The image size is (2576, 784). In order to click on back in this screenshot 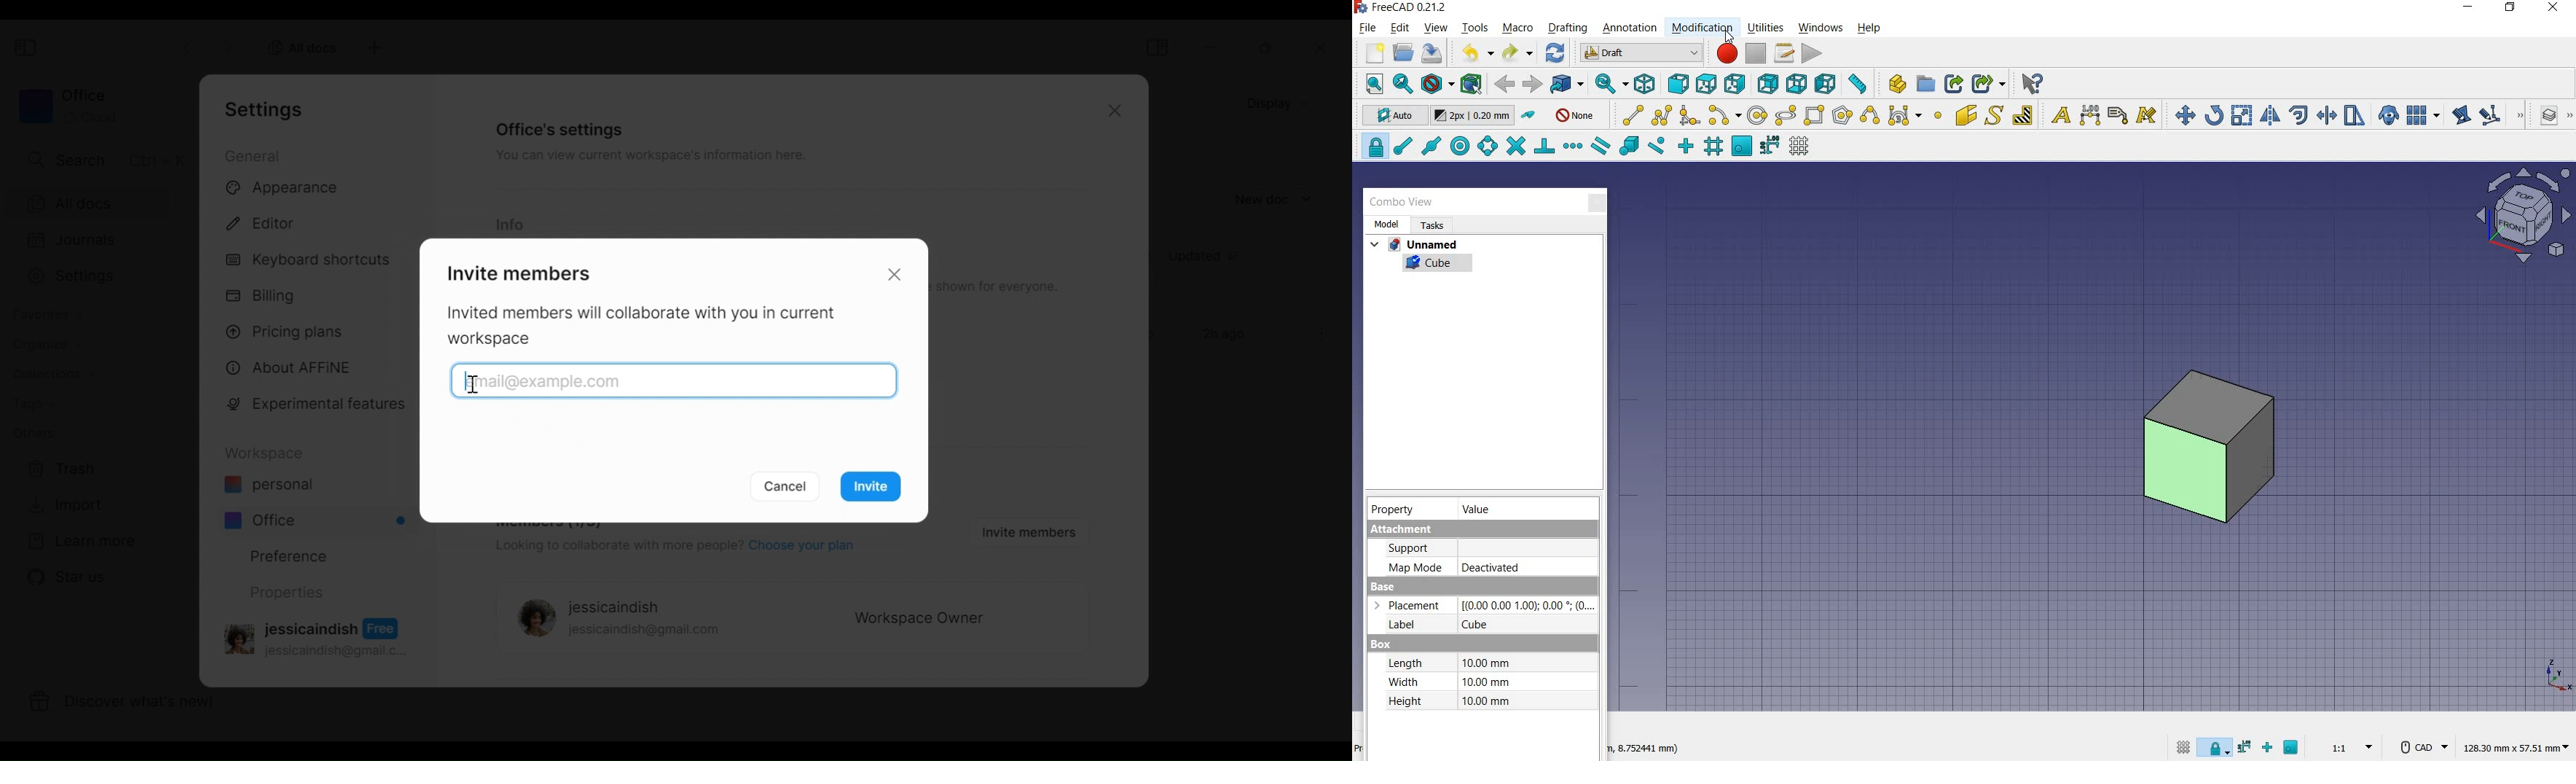, I will do `click(1505, 85)`.